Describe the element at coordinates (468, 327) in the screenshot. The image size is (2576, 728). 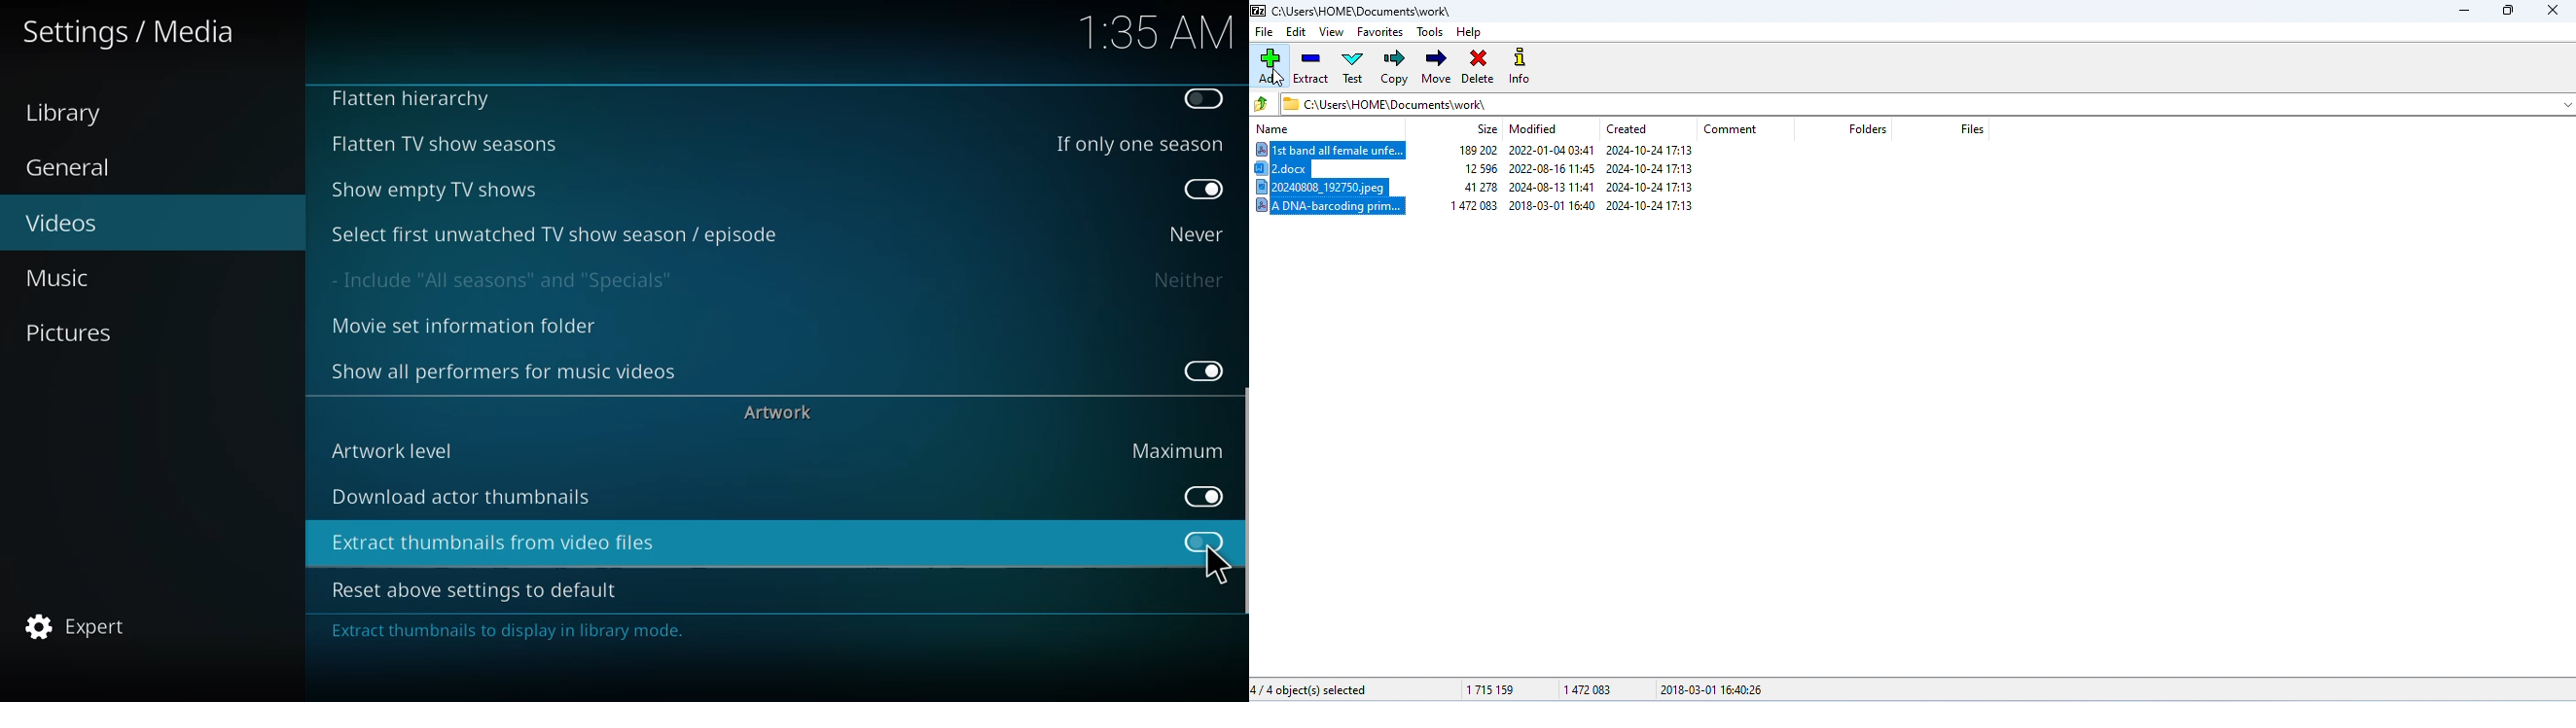
I see `movie set info` at that location.